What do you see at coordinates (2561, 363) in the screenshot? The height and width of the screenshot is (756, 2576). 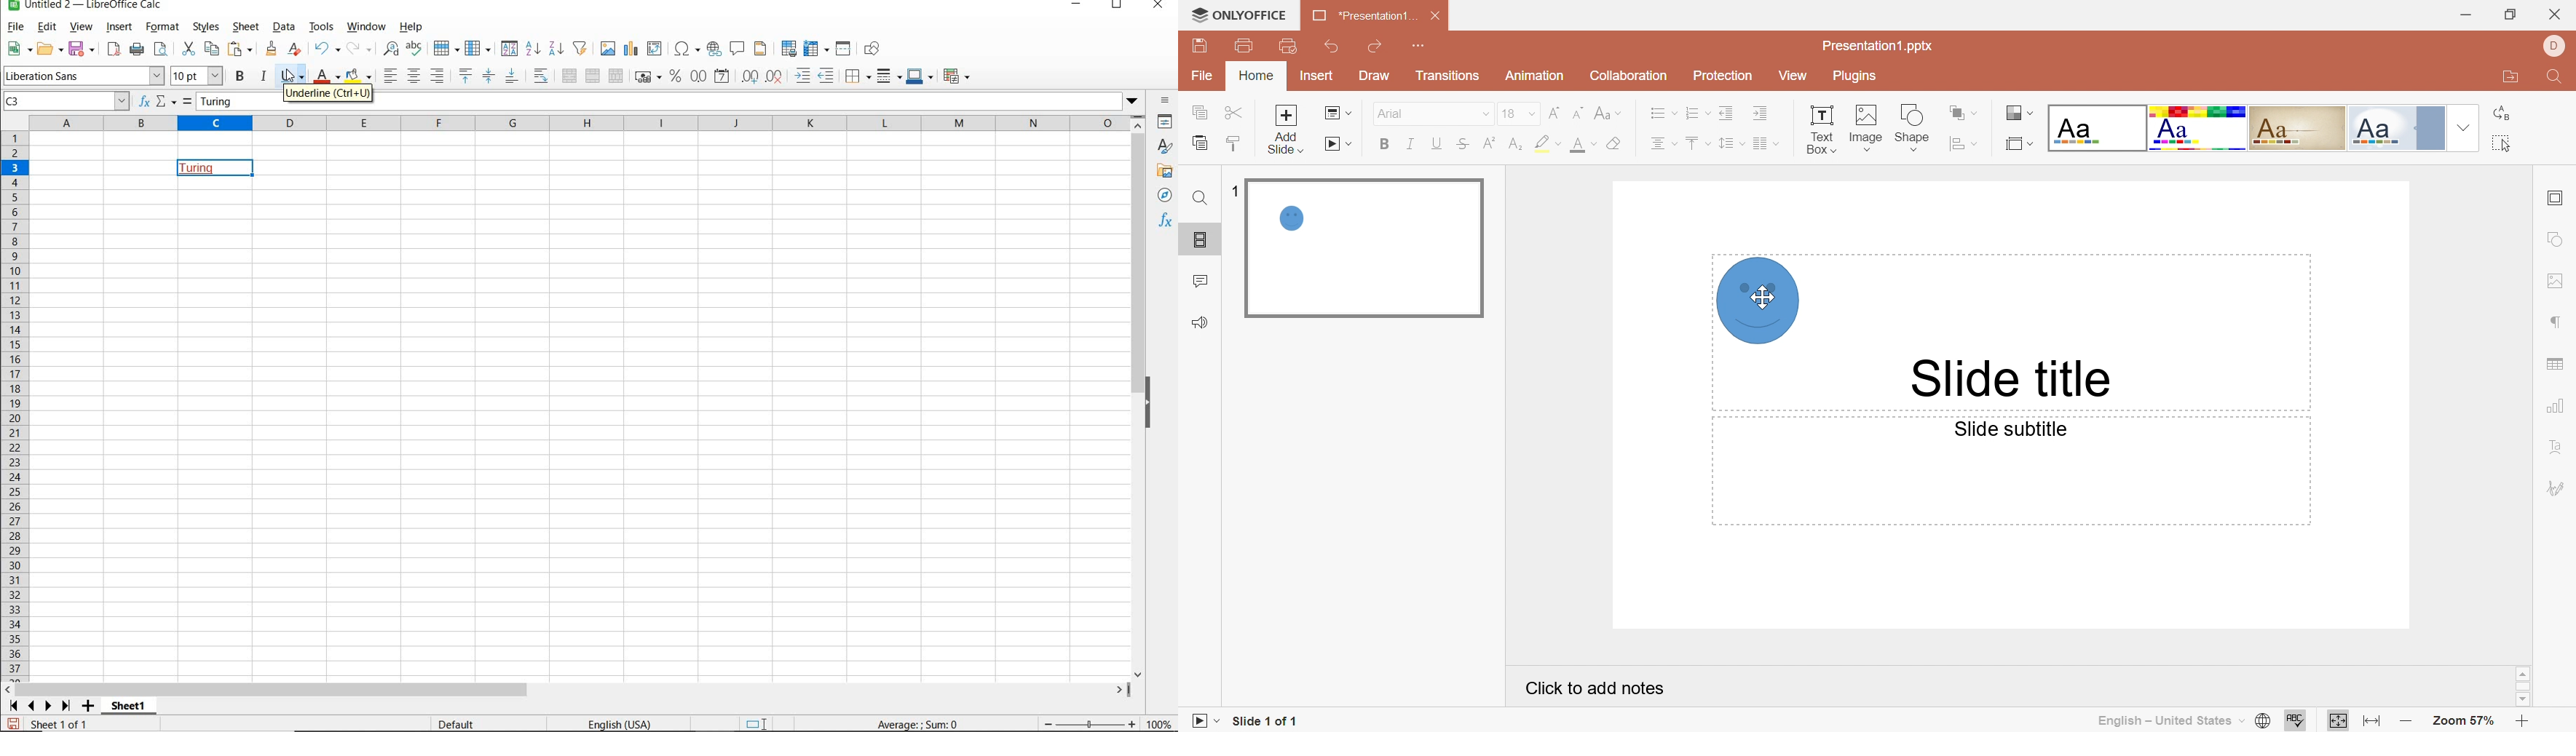 I see `table settings` at bounding box center [2561, 363].